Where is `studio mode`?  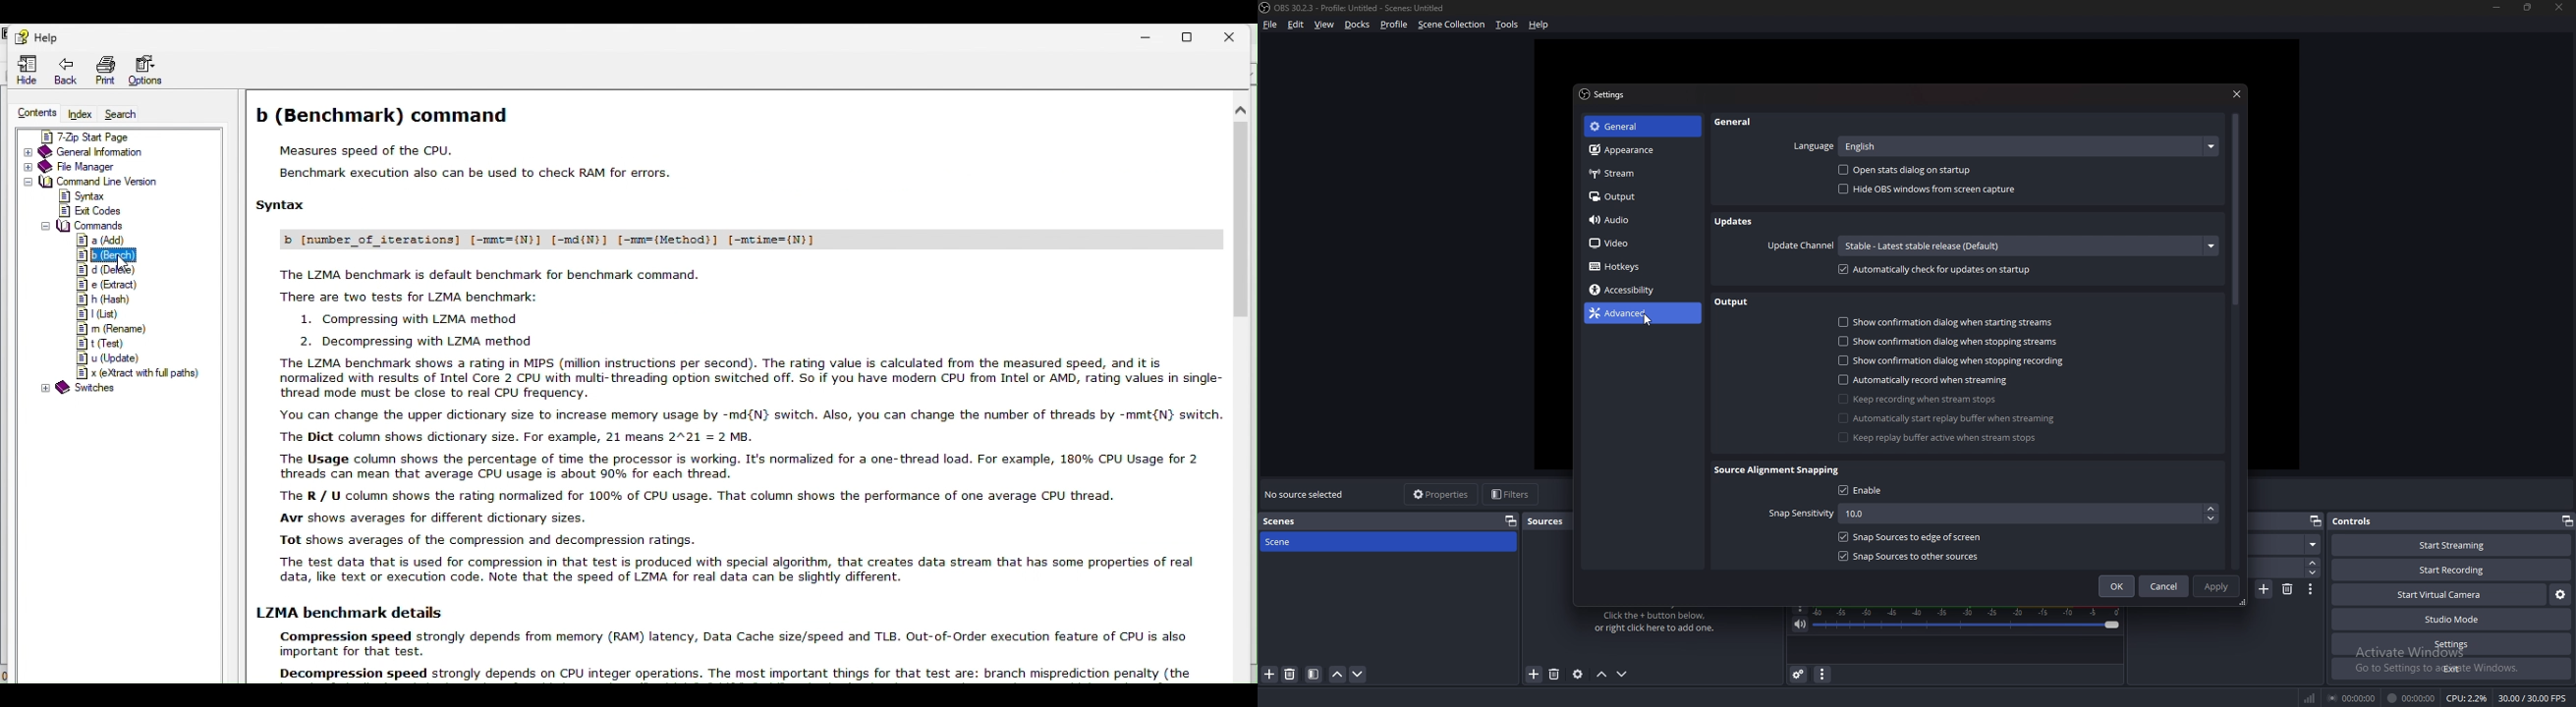 studio mode is located at coordinates (2453, 620).